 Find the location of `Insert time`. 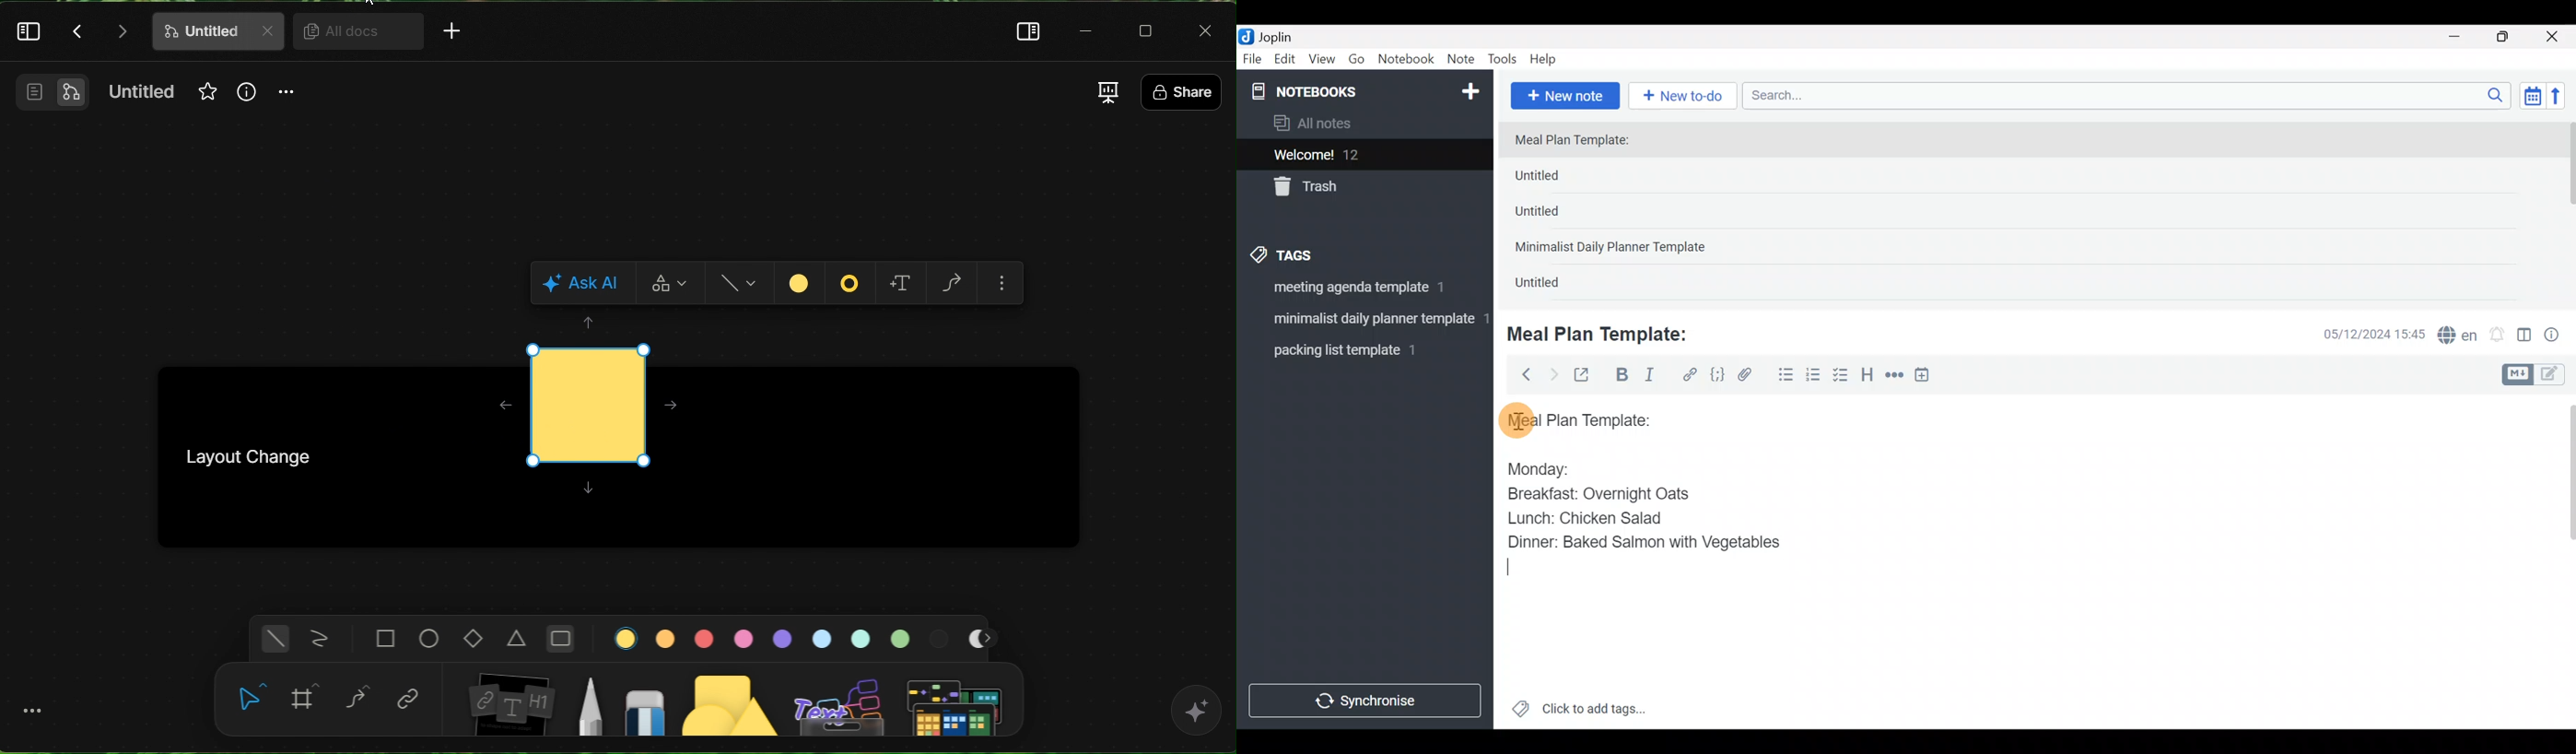

Insert time is located at coordinates (1929, 377).